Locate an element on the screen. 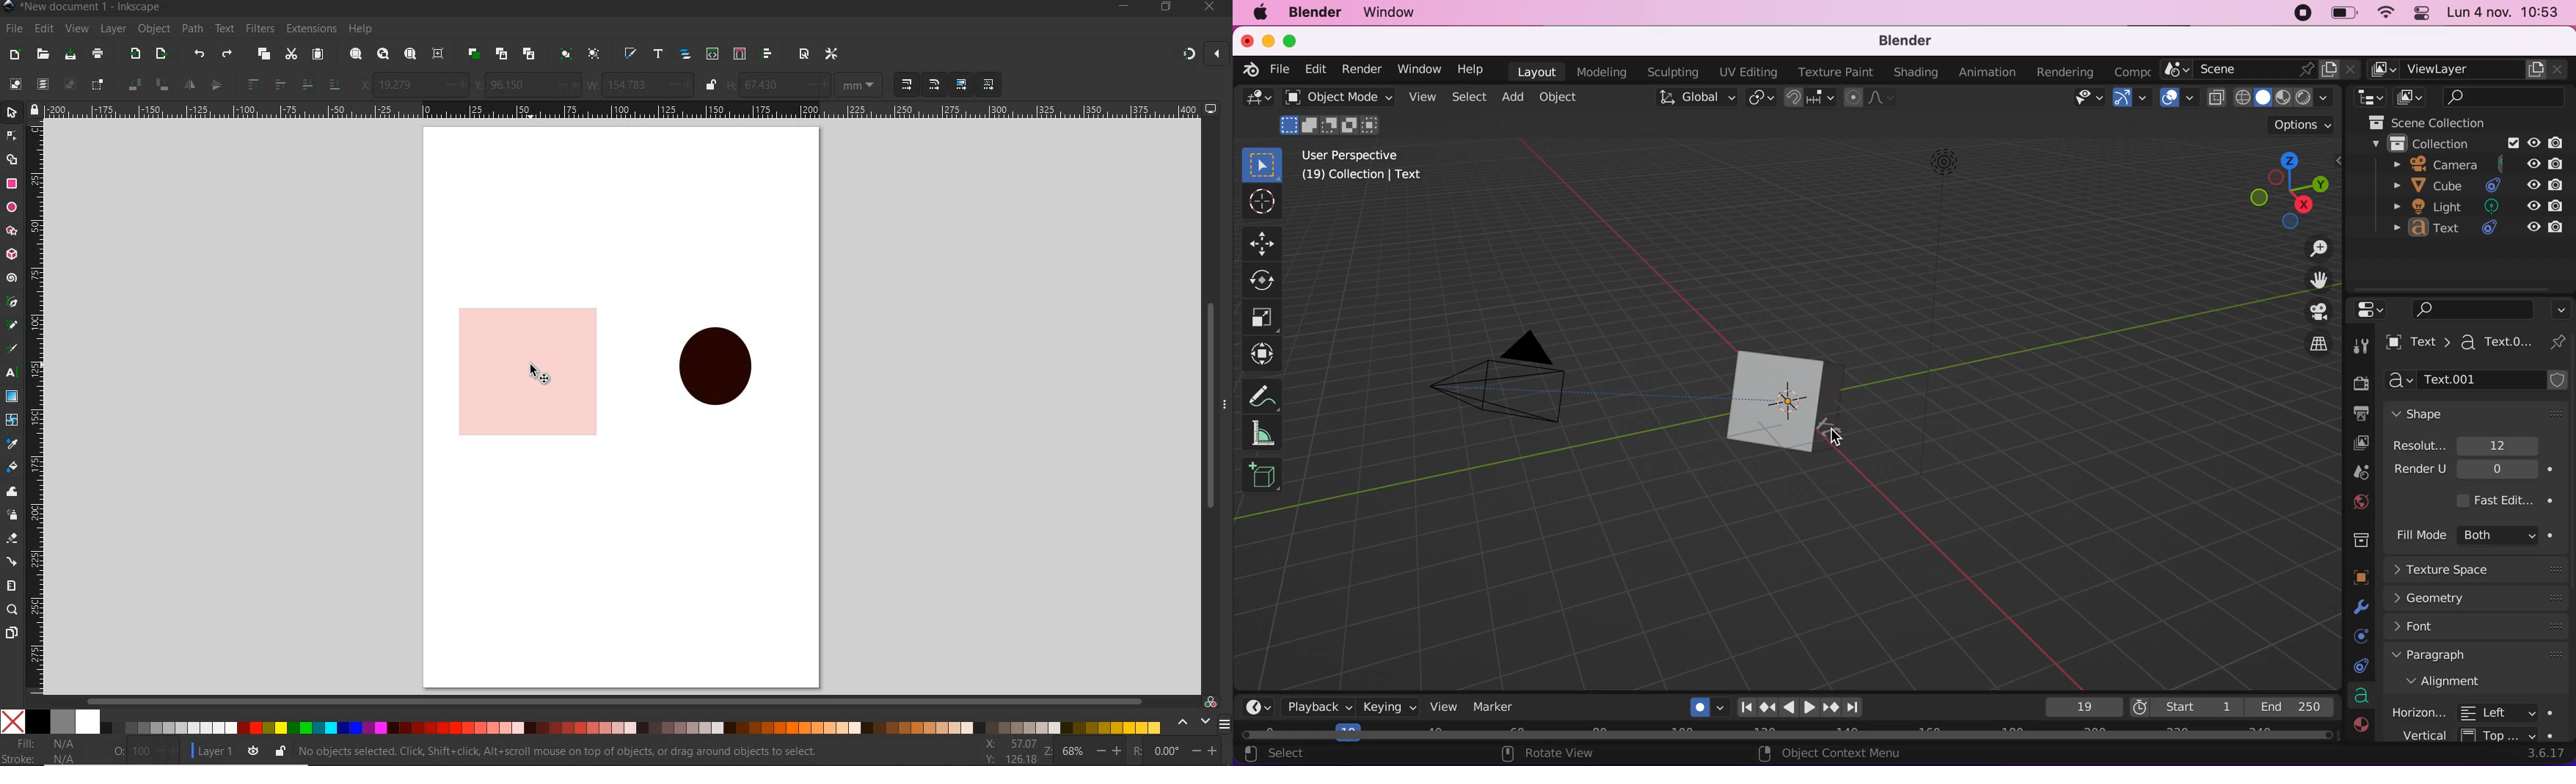  editor type is located at coordinates (2376, 309).